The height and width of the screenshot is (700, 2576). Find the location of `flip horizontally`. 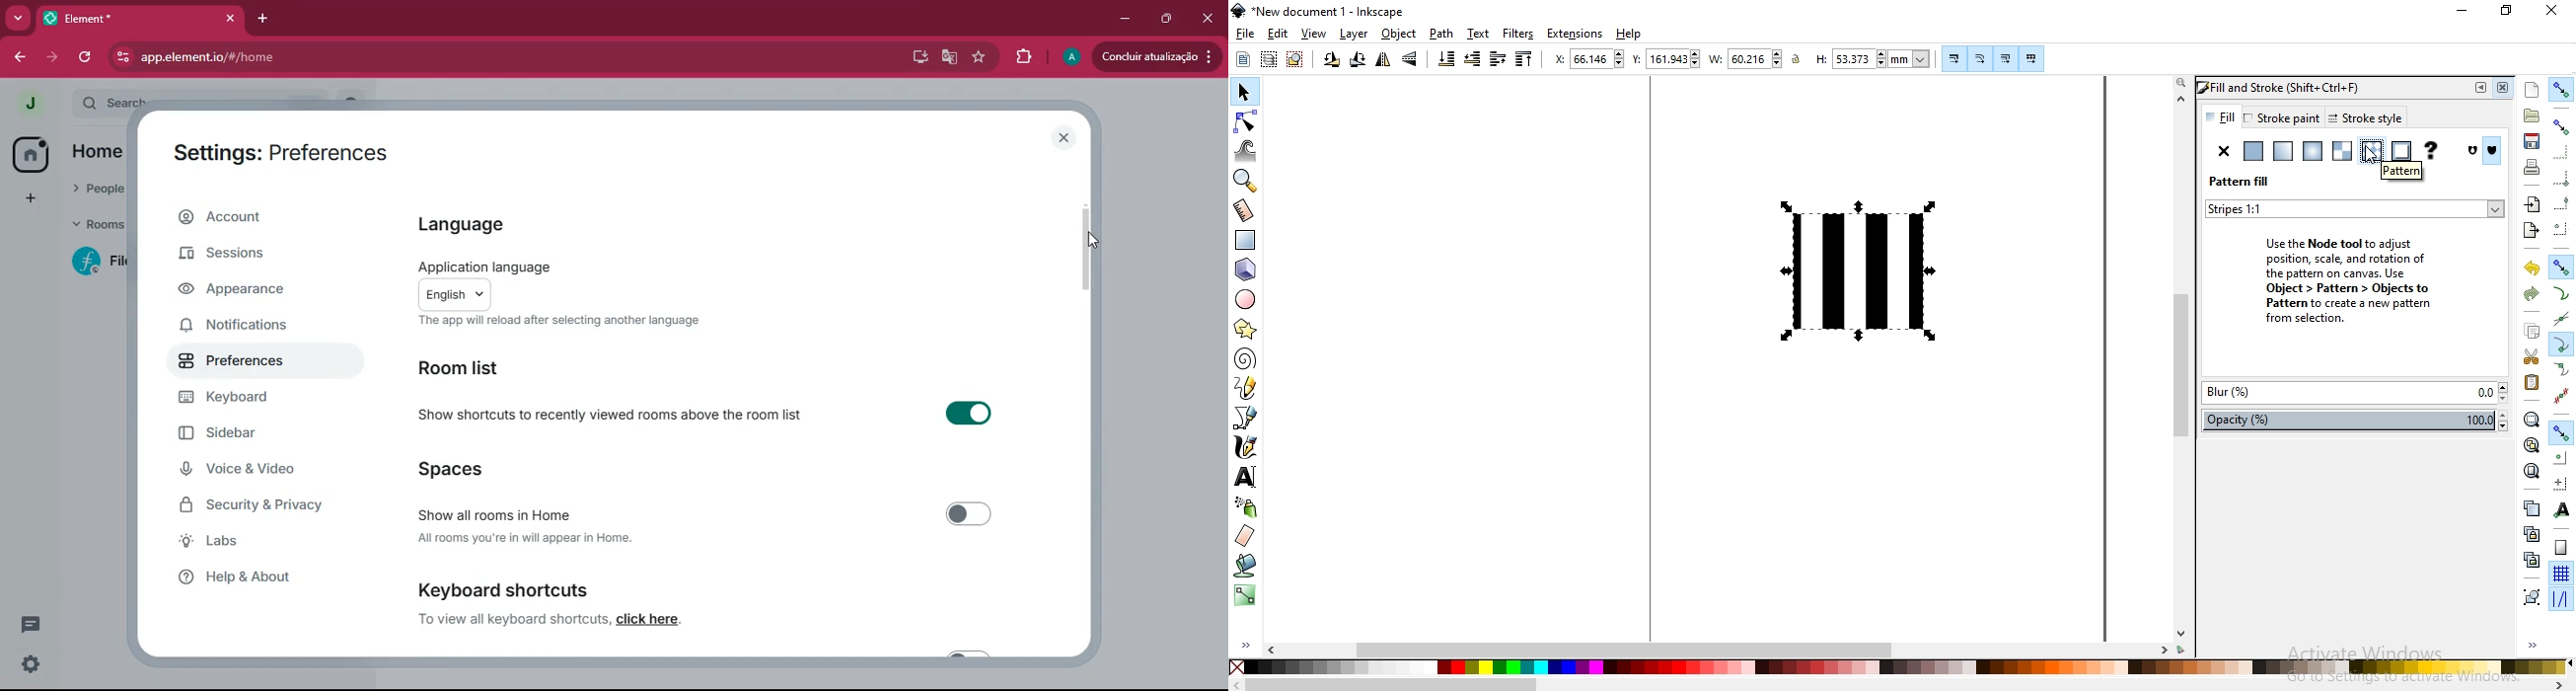

flip horizontally is located at coordinates (1383, 62).